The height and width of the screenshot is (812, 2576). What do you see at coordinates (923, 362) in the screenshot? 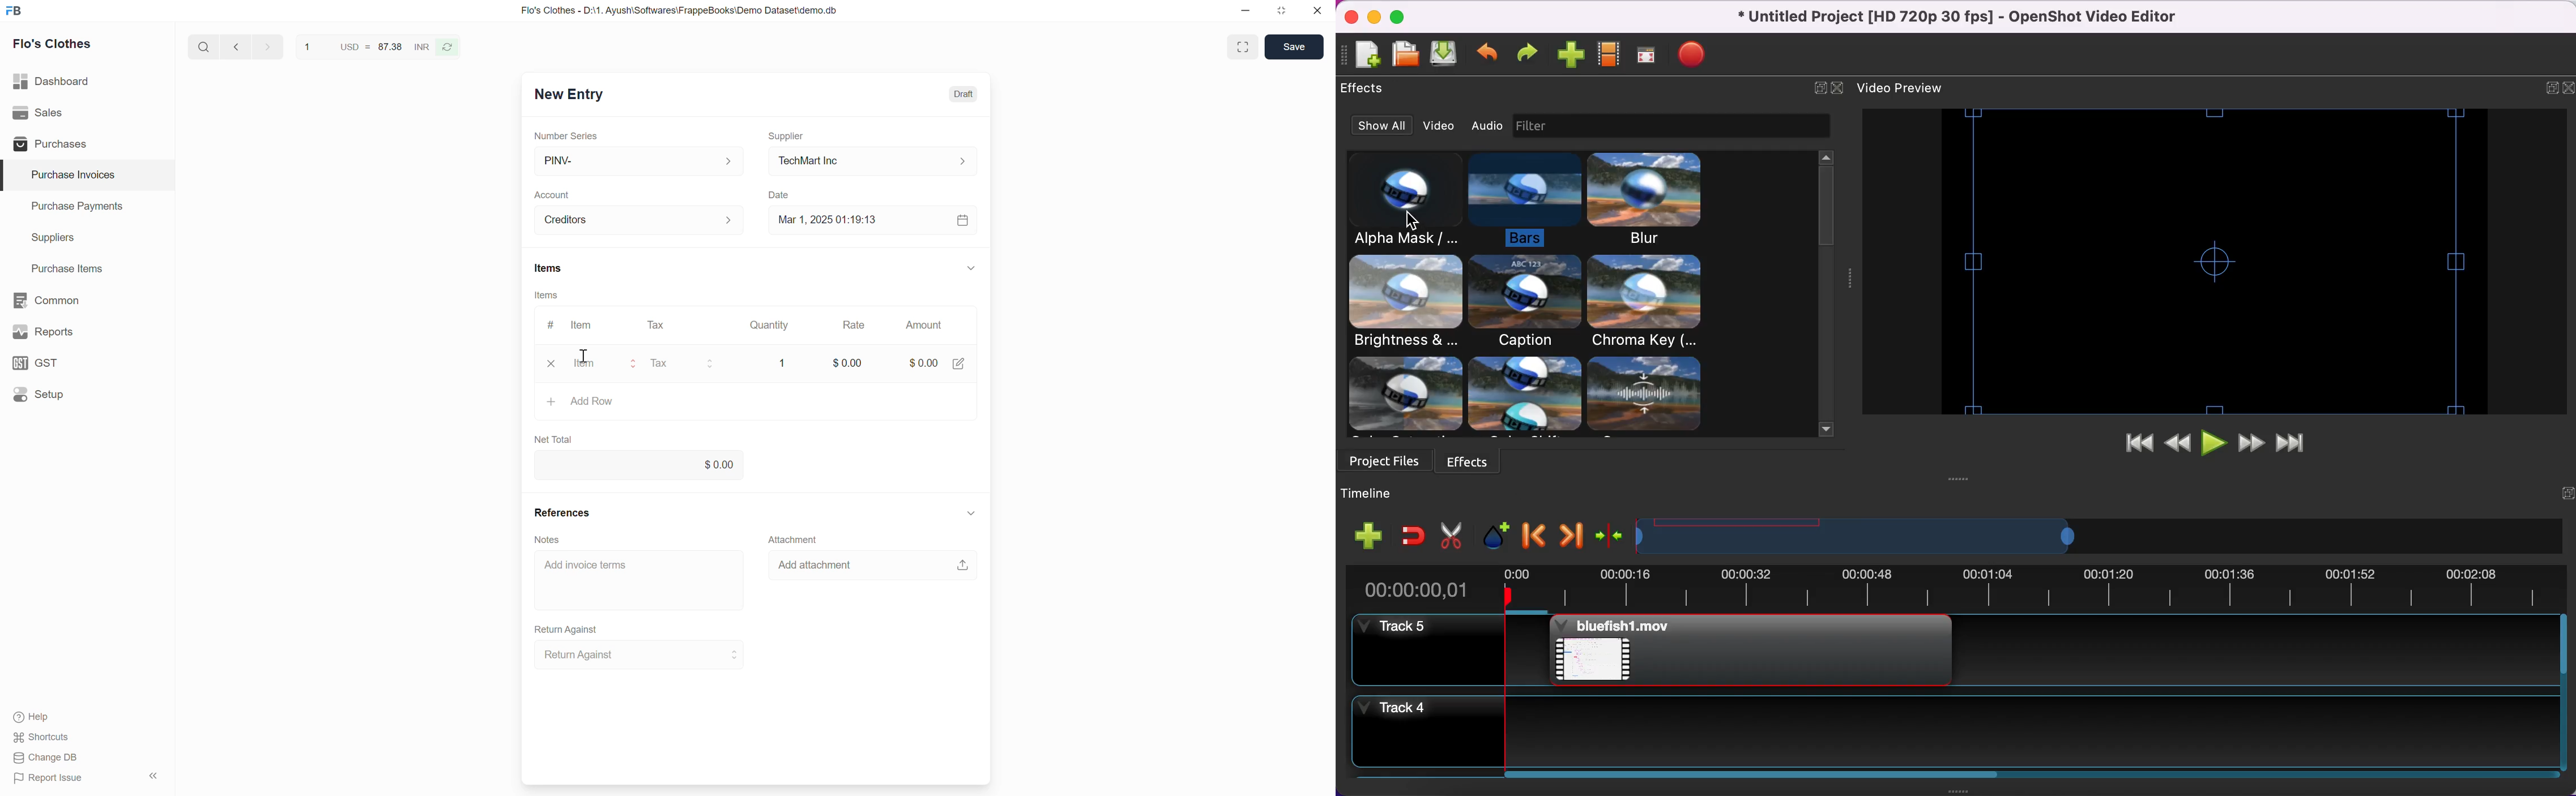
I see `$0.00` at bounding box center [923, 362].